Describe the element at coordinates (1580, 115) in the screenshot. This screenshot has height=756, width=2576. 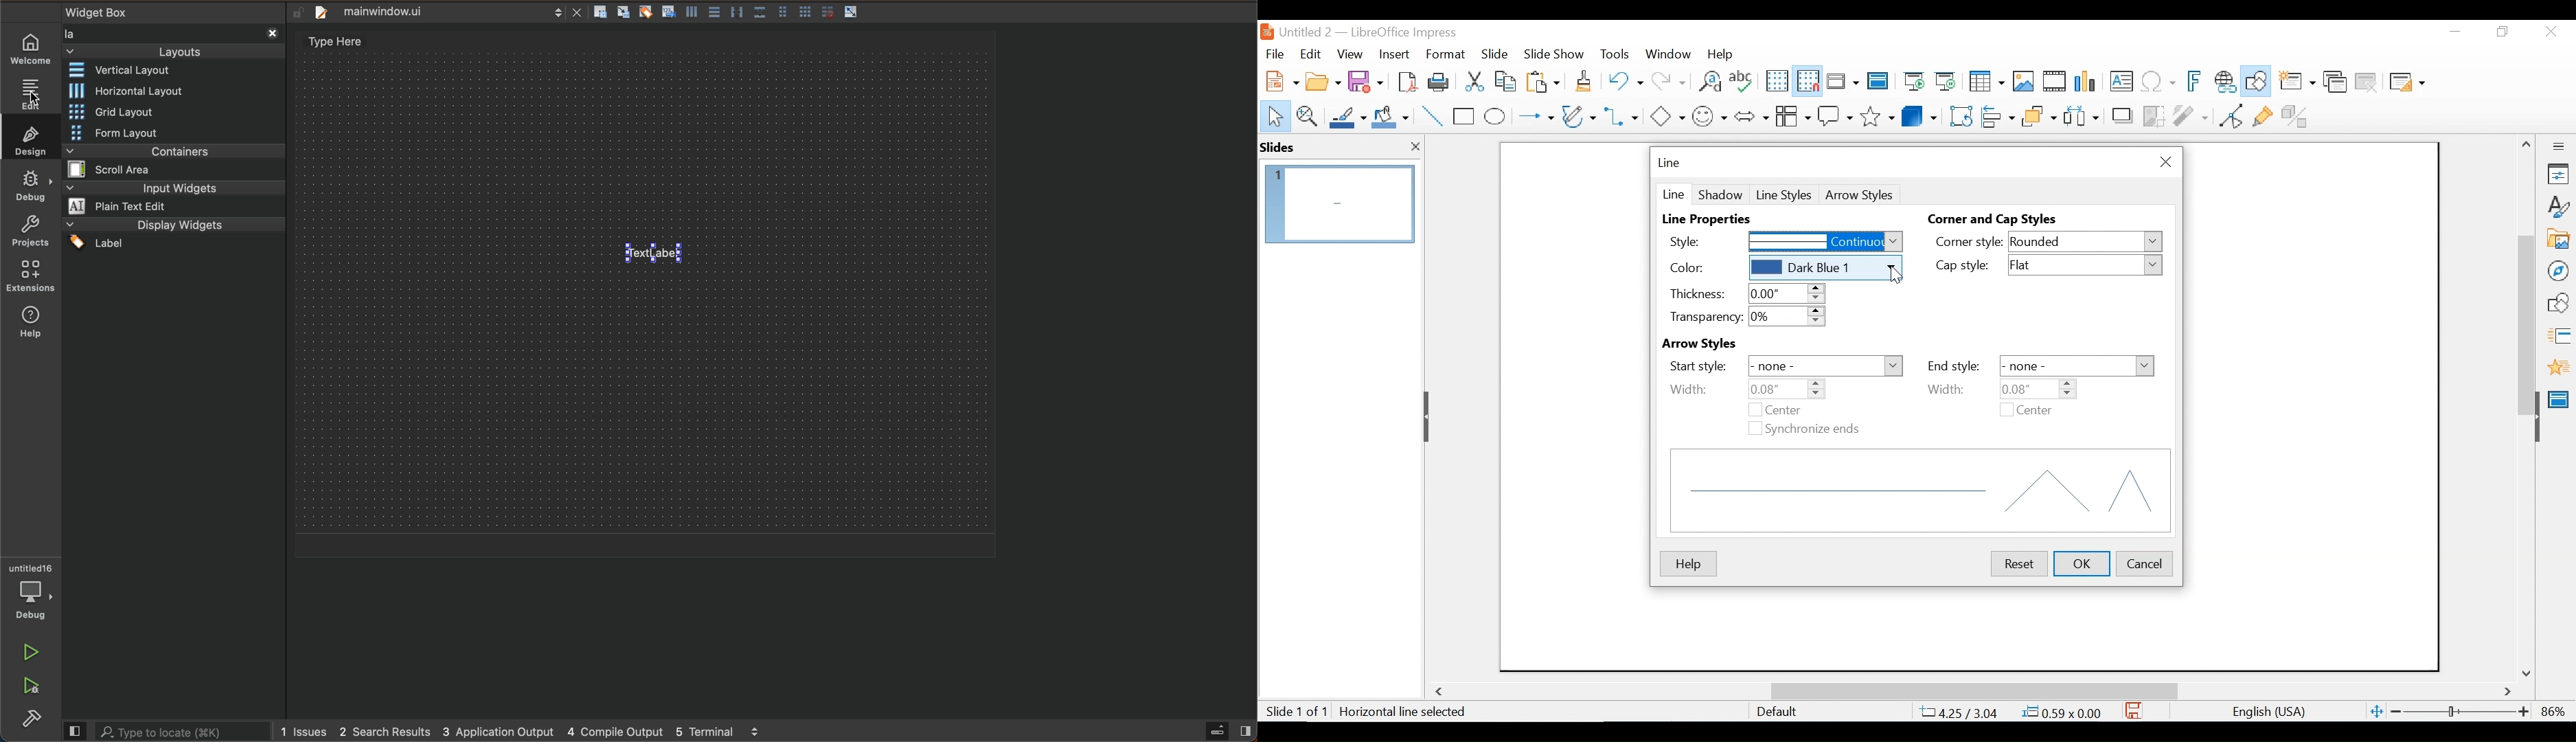
I see `` at that location.